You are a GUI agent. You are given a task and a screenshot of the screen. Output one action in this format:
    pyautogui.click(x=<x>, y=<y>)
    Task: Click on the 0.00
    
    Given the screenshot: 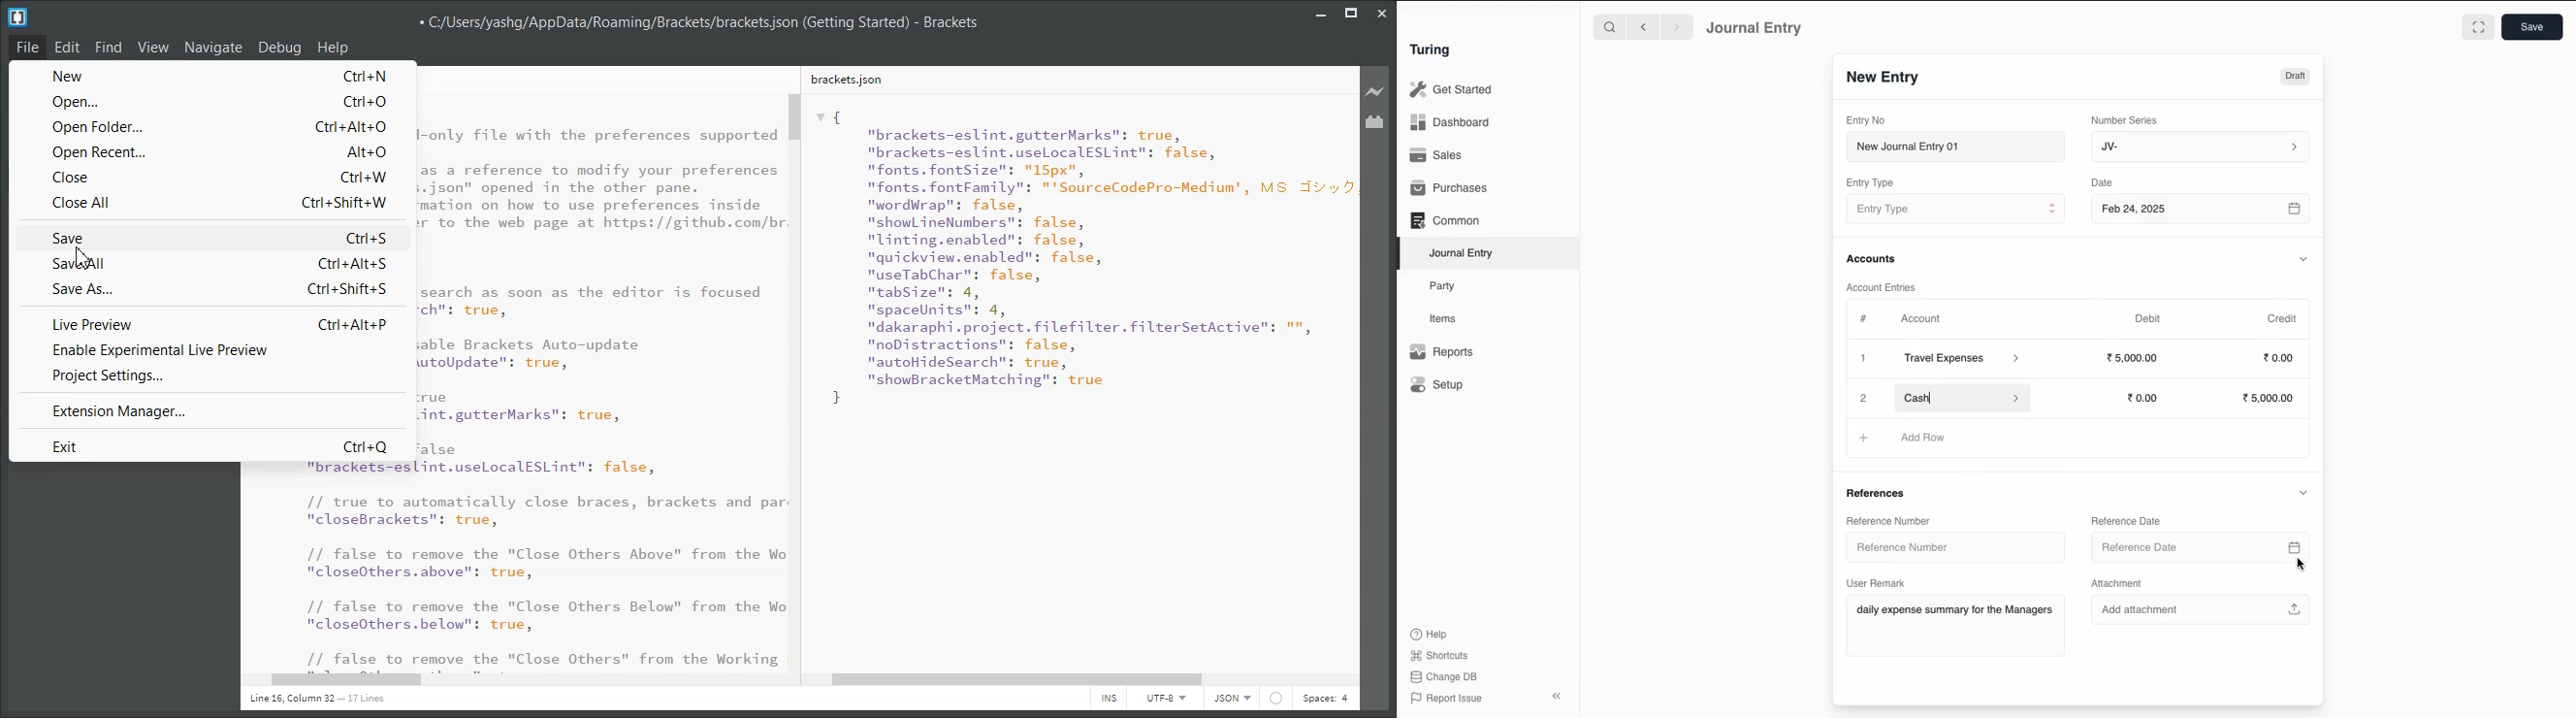 What is the action you would take?
    pyautogui.click(x=2280, y=357)
    